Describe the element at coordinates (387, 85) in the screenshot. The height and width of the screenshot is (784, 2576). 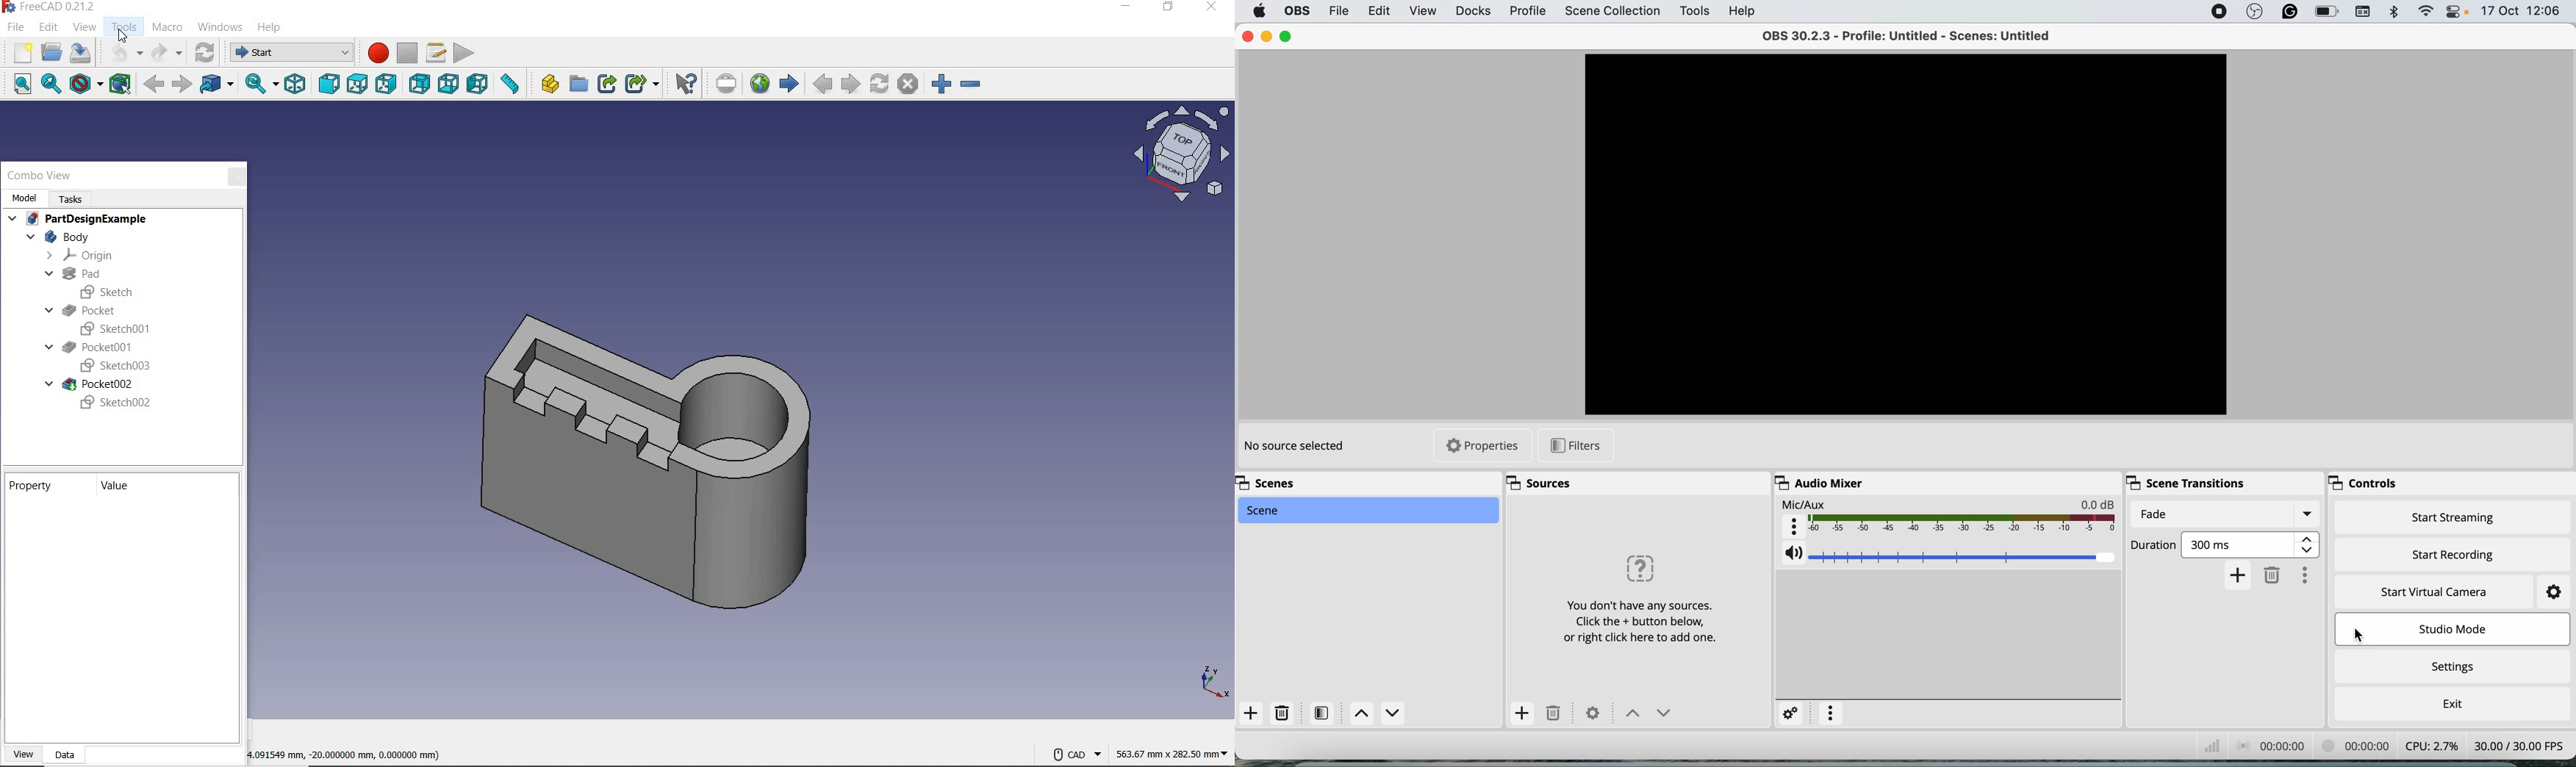
I see `Right` at that location.